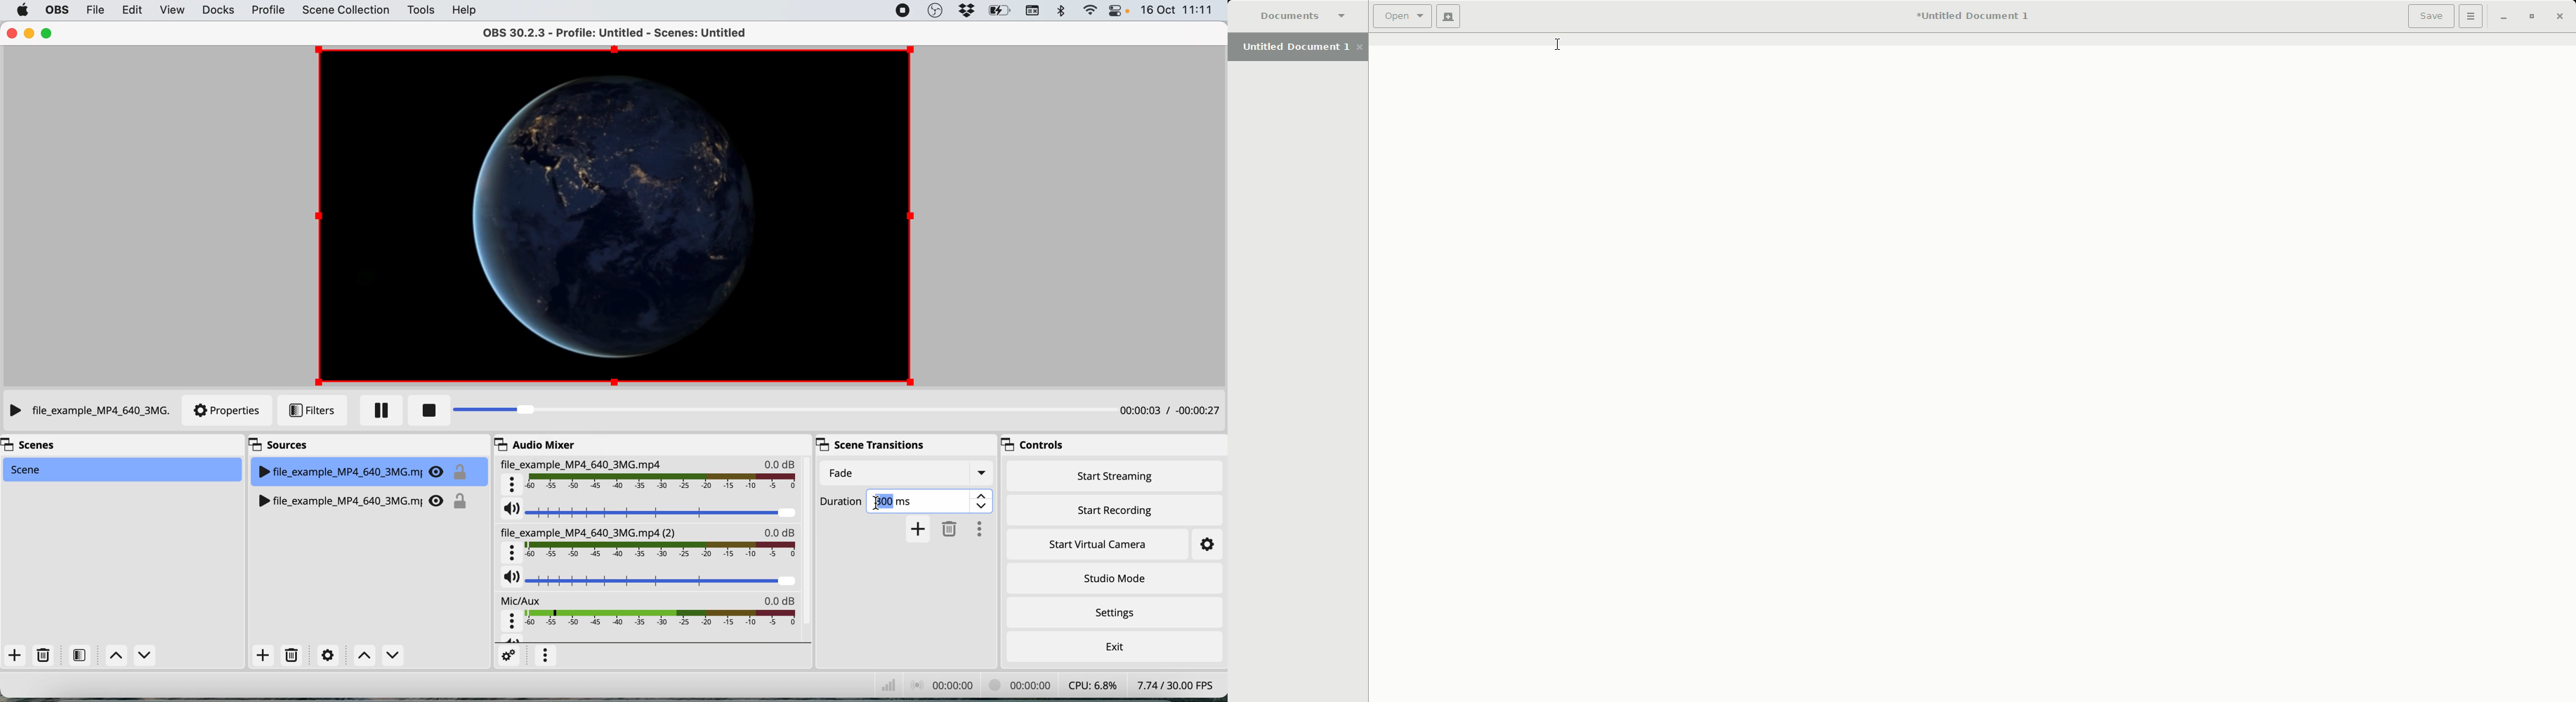 This screenshot has height=728, width=2576. What do you see at coordinates (936, 685) in the screenshot?
I see `audio recording timestamp` at bounding box center [936, 685].